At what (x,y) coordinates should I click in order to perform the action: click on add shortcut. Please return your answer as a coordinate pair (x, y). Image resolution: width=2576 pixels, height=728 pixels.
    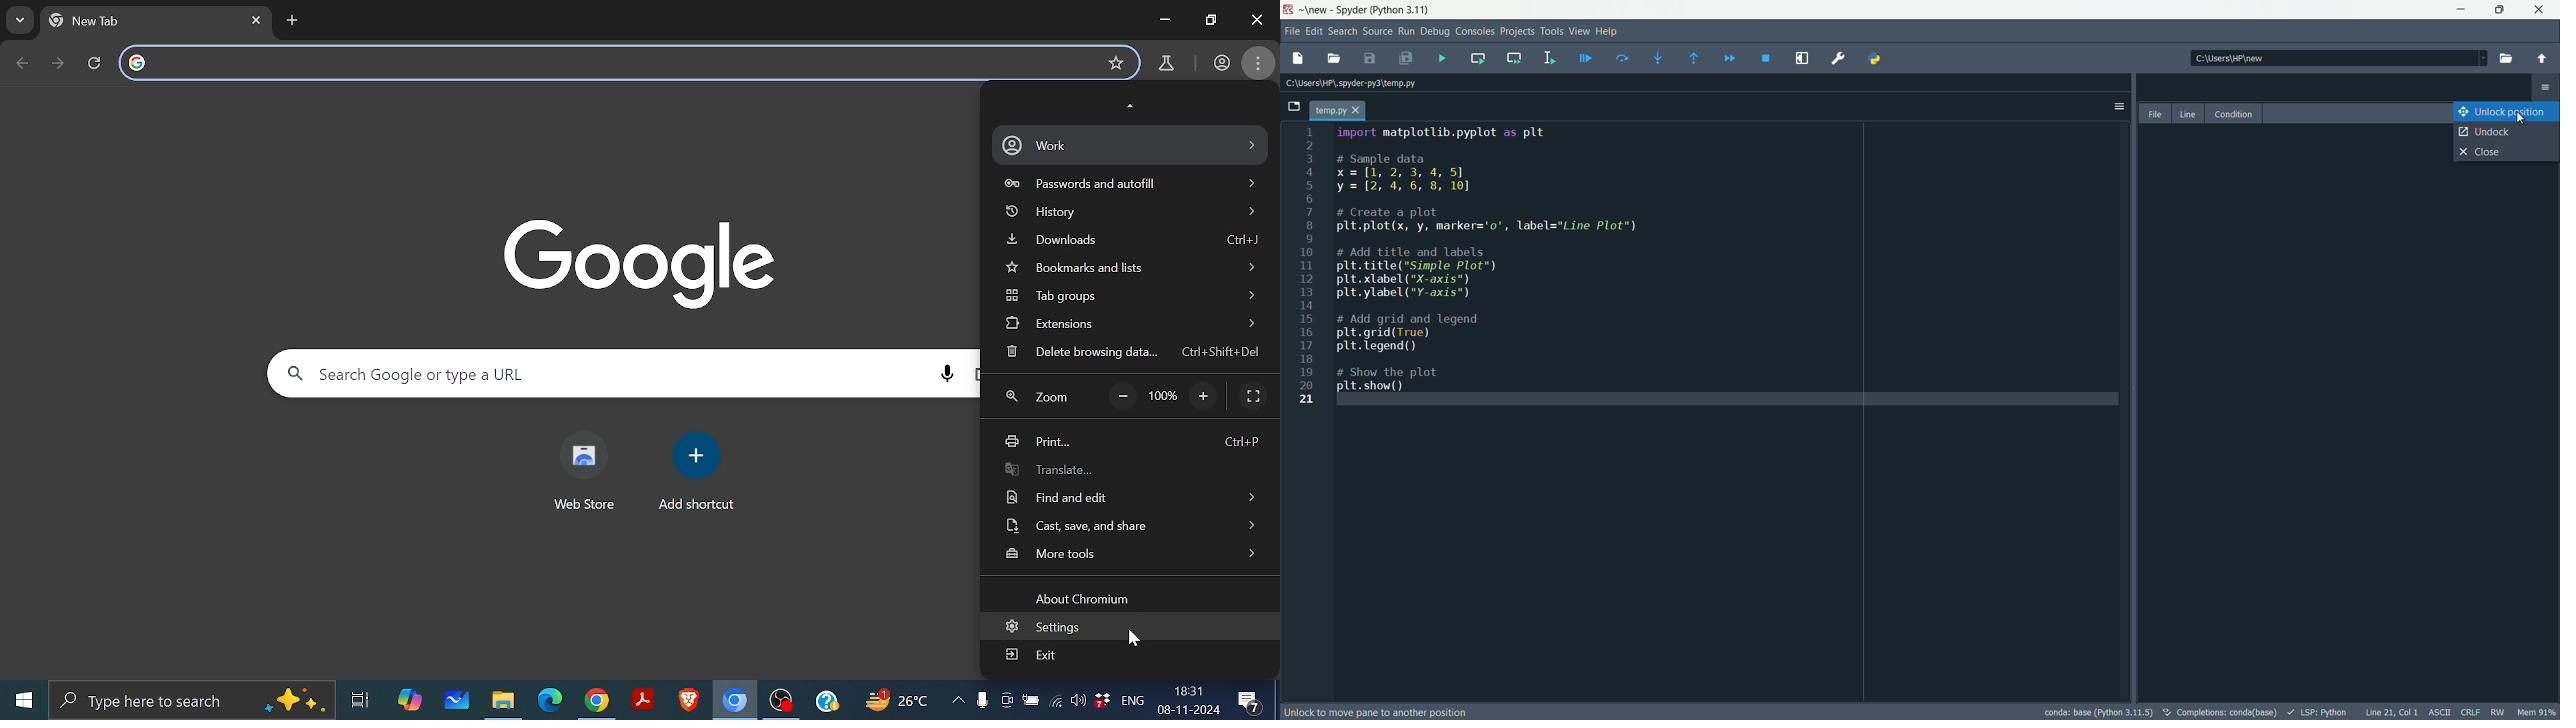
    Looking at the image, I should click on (697, 505).